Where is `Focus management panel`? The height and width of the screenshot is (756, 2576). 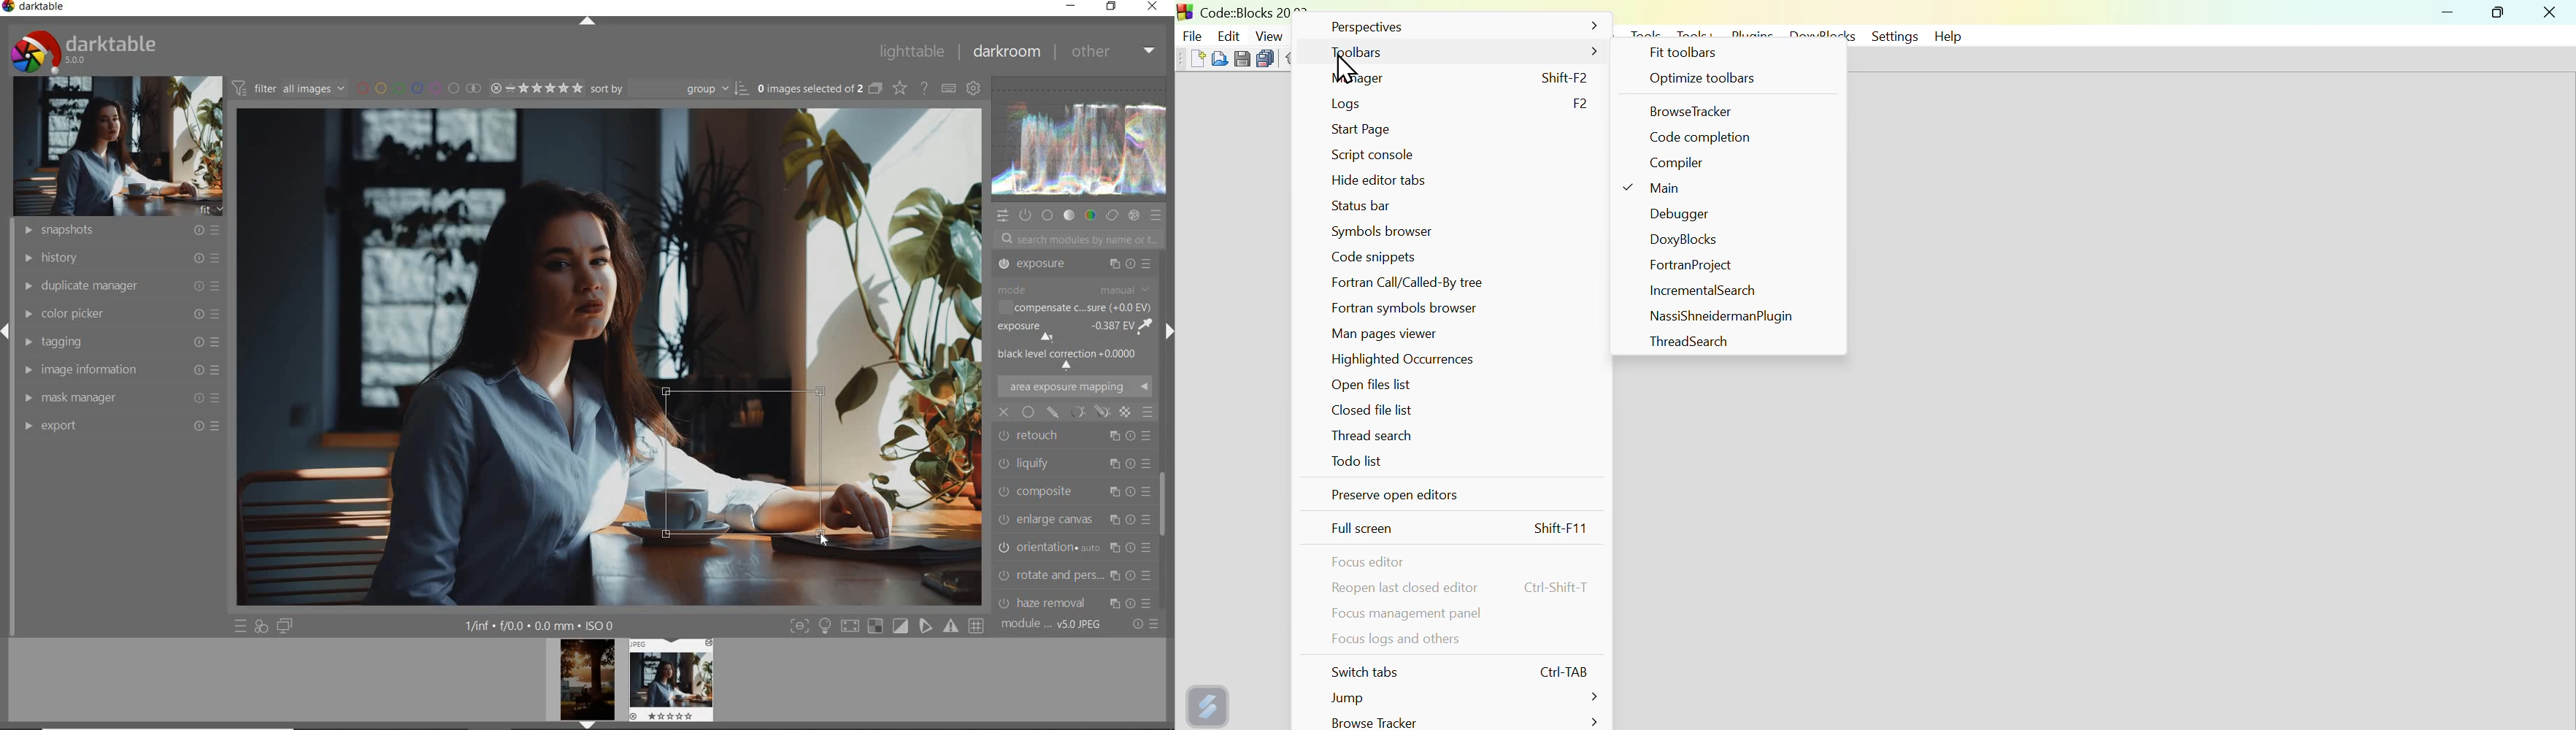
Focus management panel is located at coordinates (1406, 615).